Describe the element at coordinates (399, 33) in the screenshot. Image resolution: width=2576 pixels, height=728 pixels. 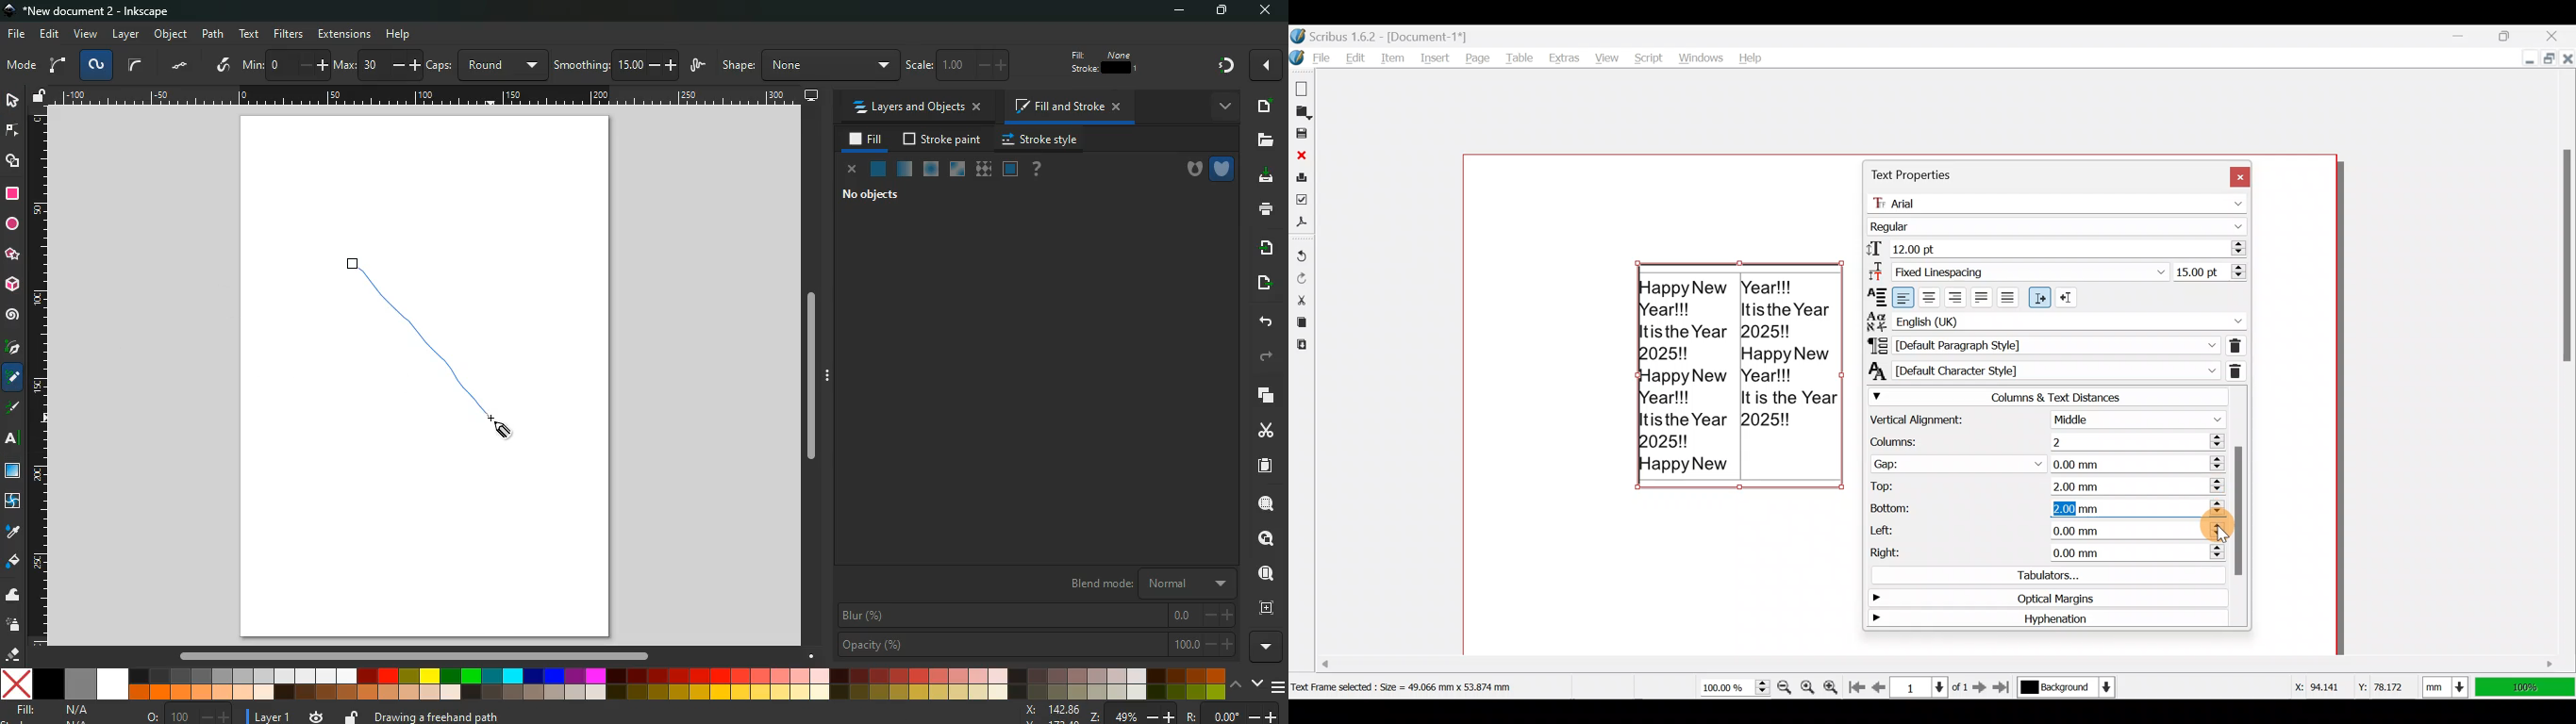
I see `` at that location.